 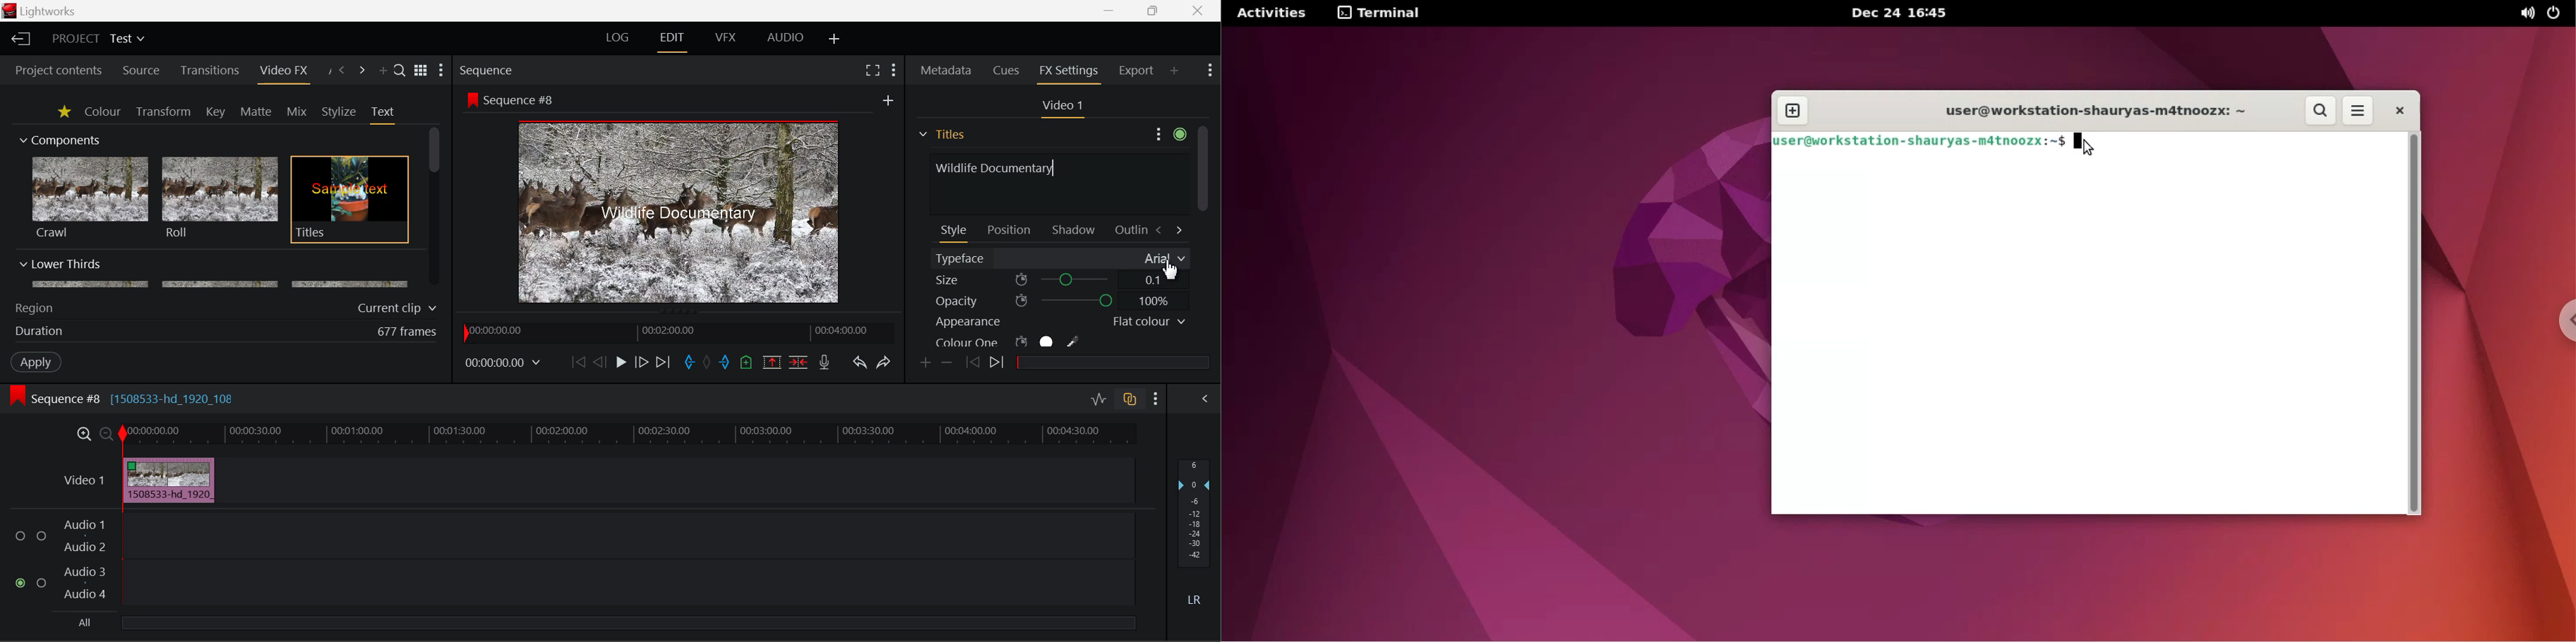 I want to click on Opacity, so click(x=1061, y=301).